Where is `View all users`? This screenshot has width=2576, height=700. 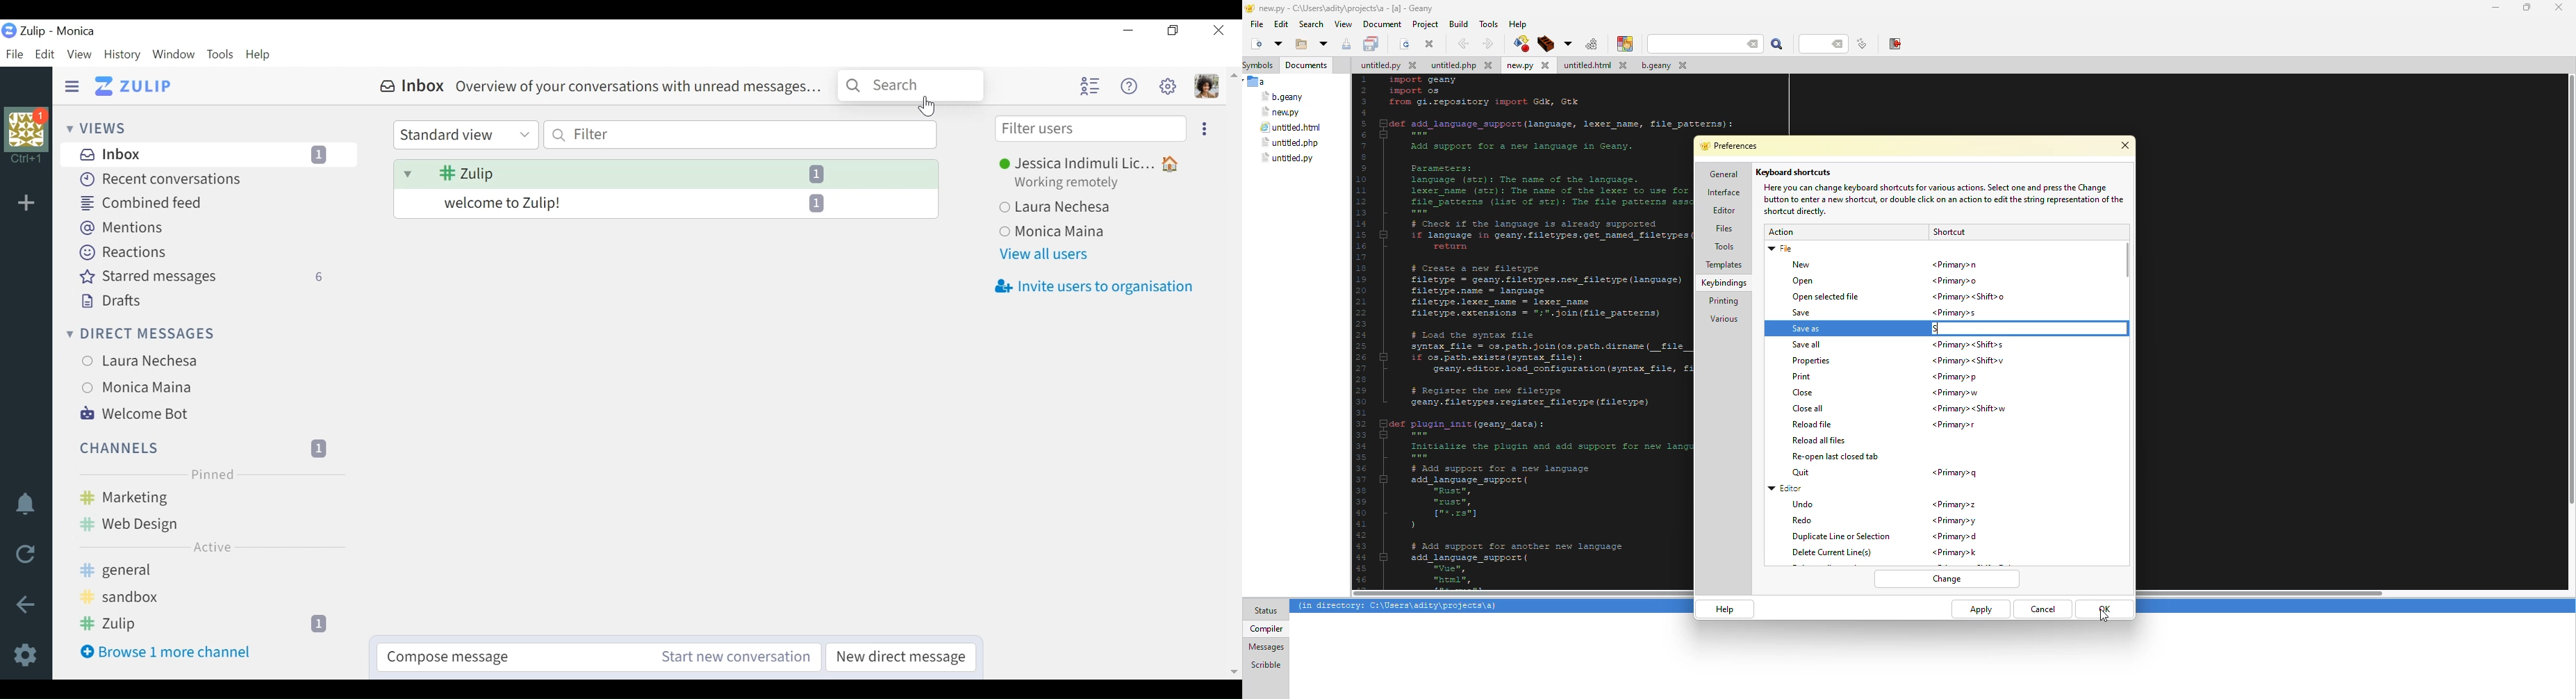 View all users is located at coordinates (1054, 254).